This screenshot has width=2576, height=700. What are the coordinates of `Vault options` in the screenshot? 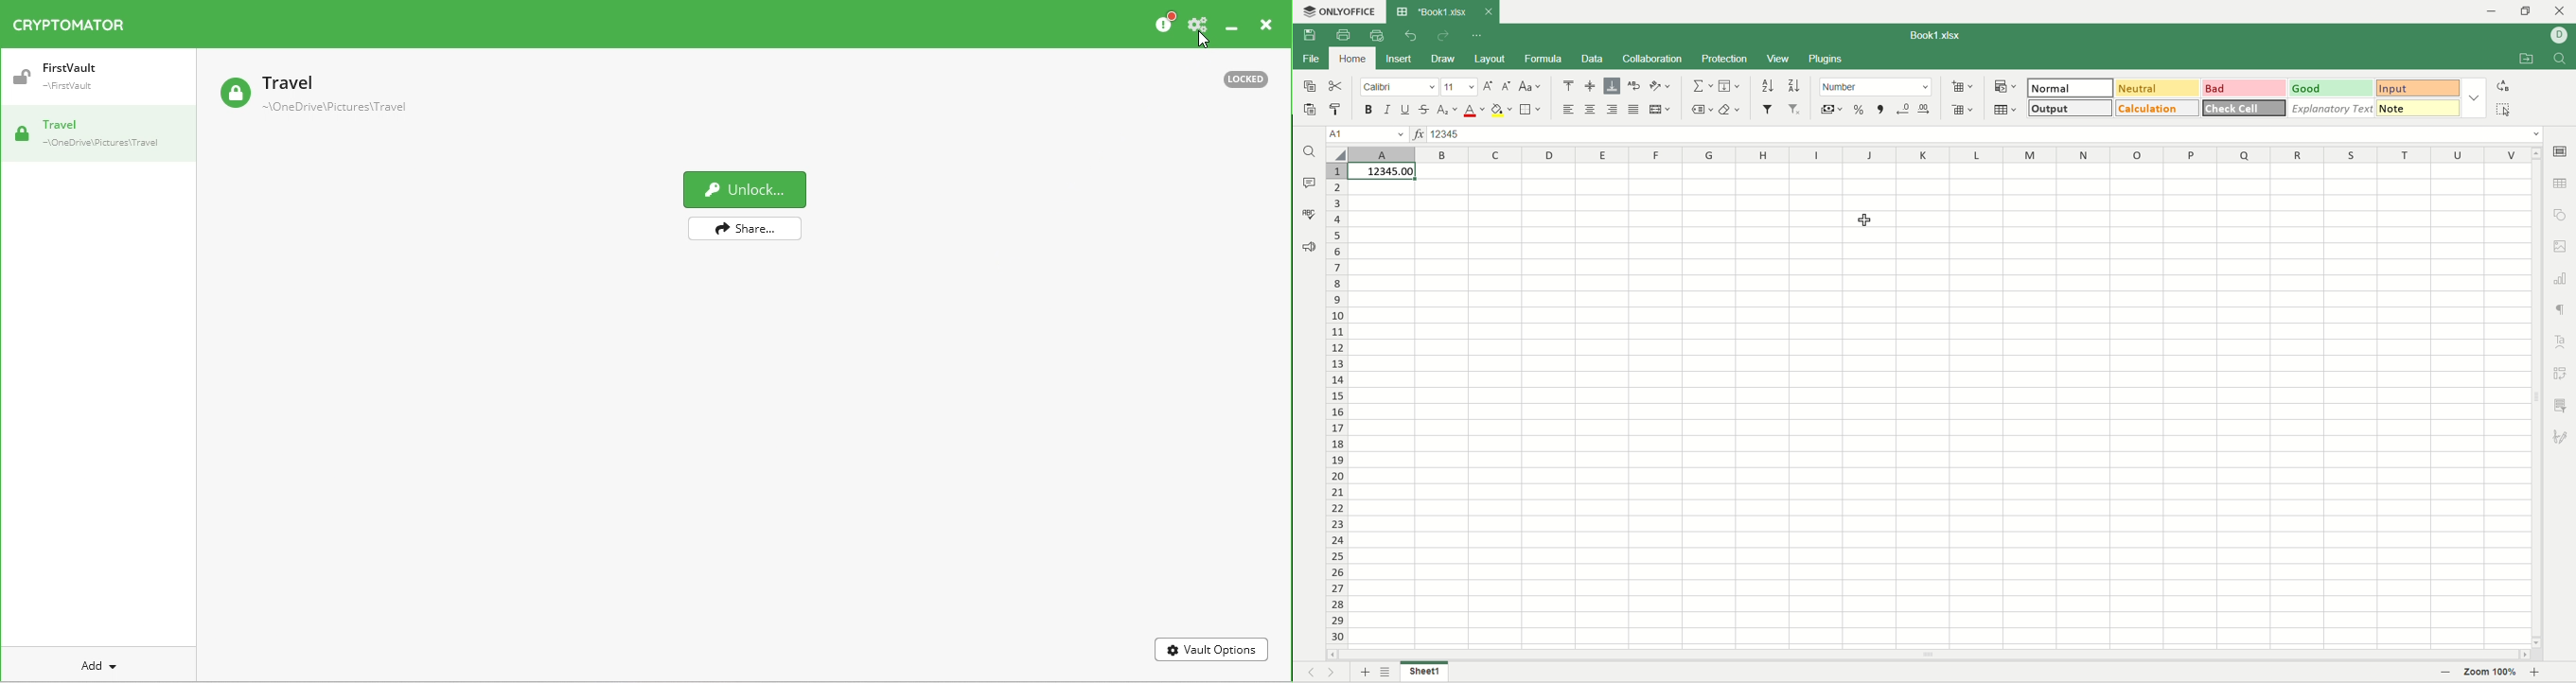 It's located at (1210, 654).